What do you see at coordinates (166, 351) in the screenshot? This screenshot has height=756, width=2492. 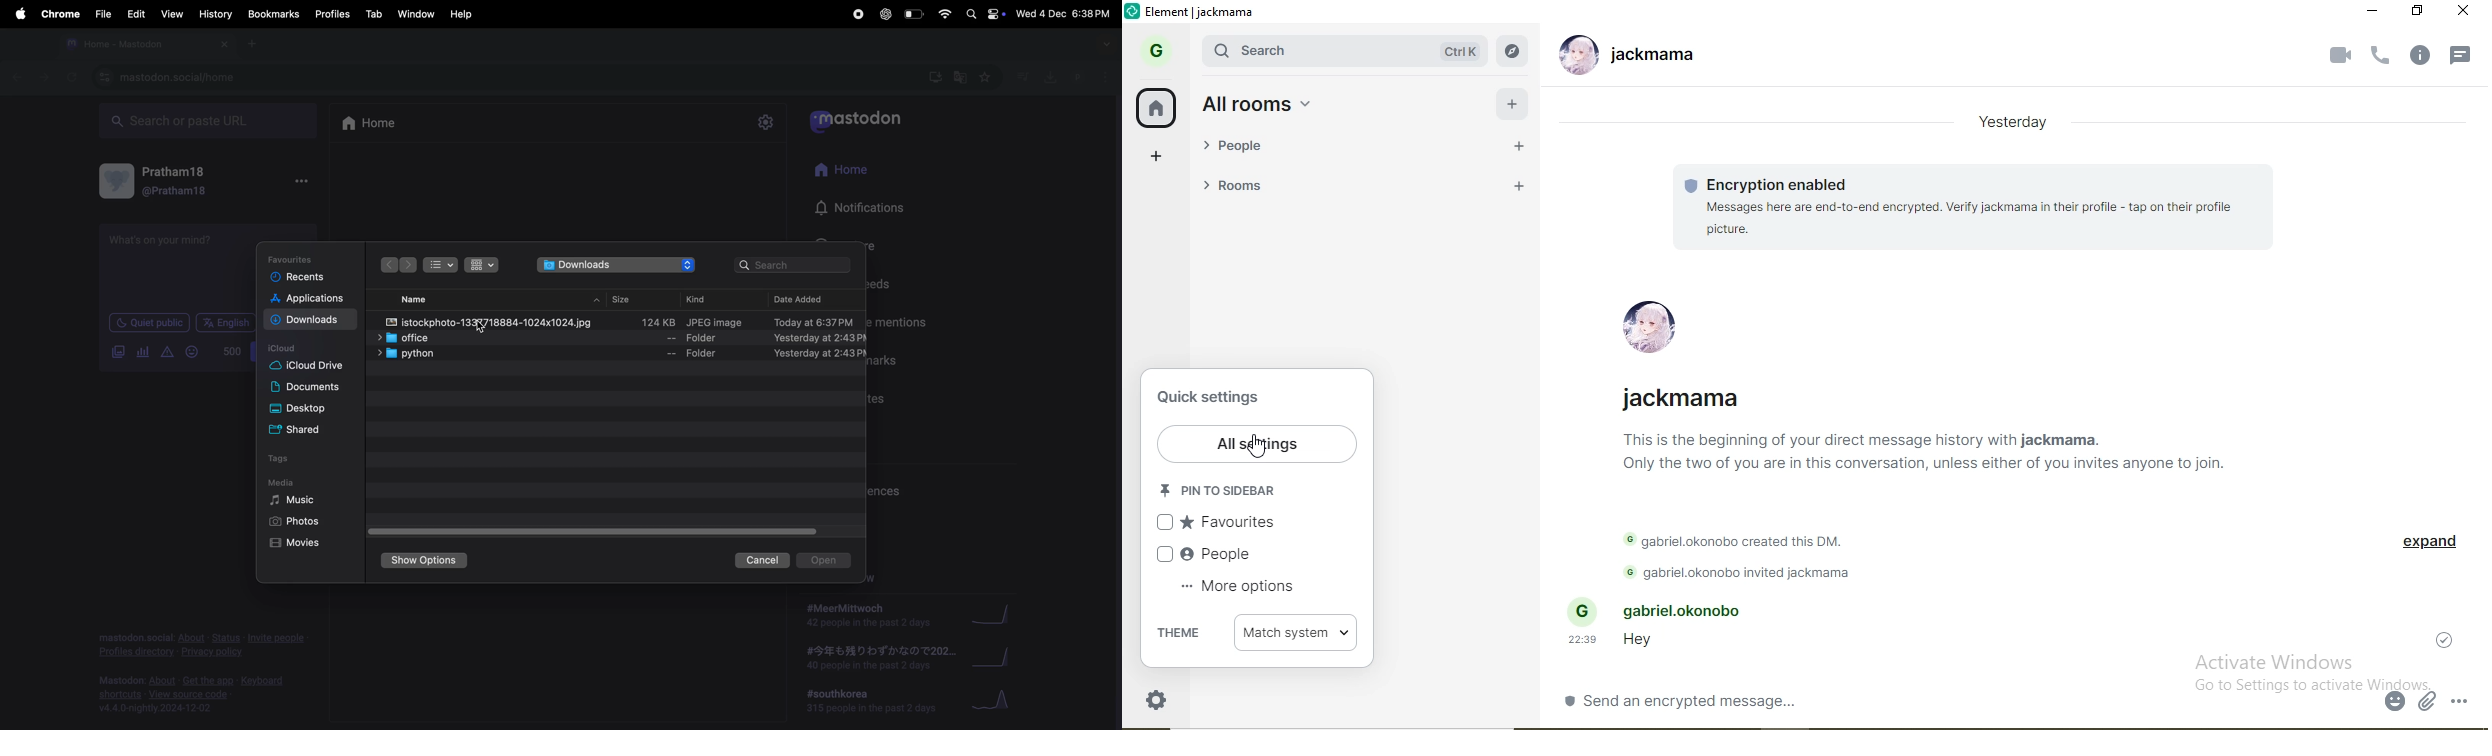 I see `alert` at bounding box center [166, 351].